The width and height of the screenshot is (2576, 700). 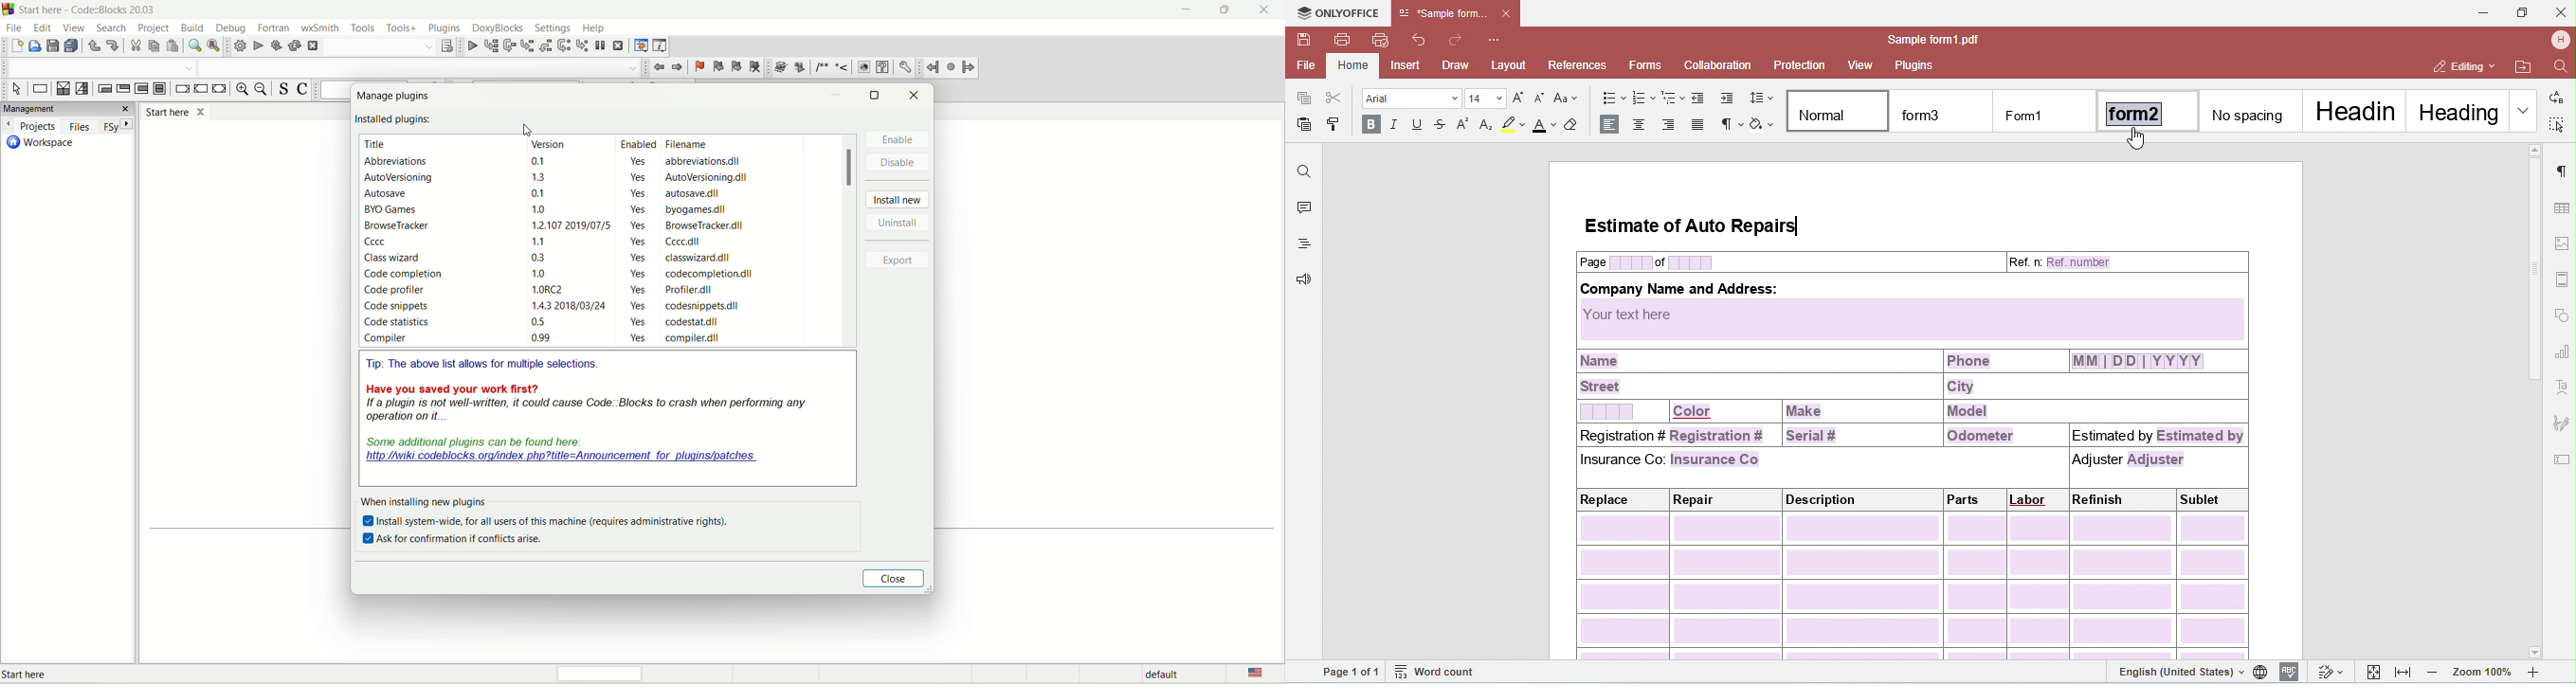 What do you see at coordinates (214, 46) in the screenshot?
I see `replace` at bounding box center [214, 46].